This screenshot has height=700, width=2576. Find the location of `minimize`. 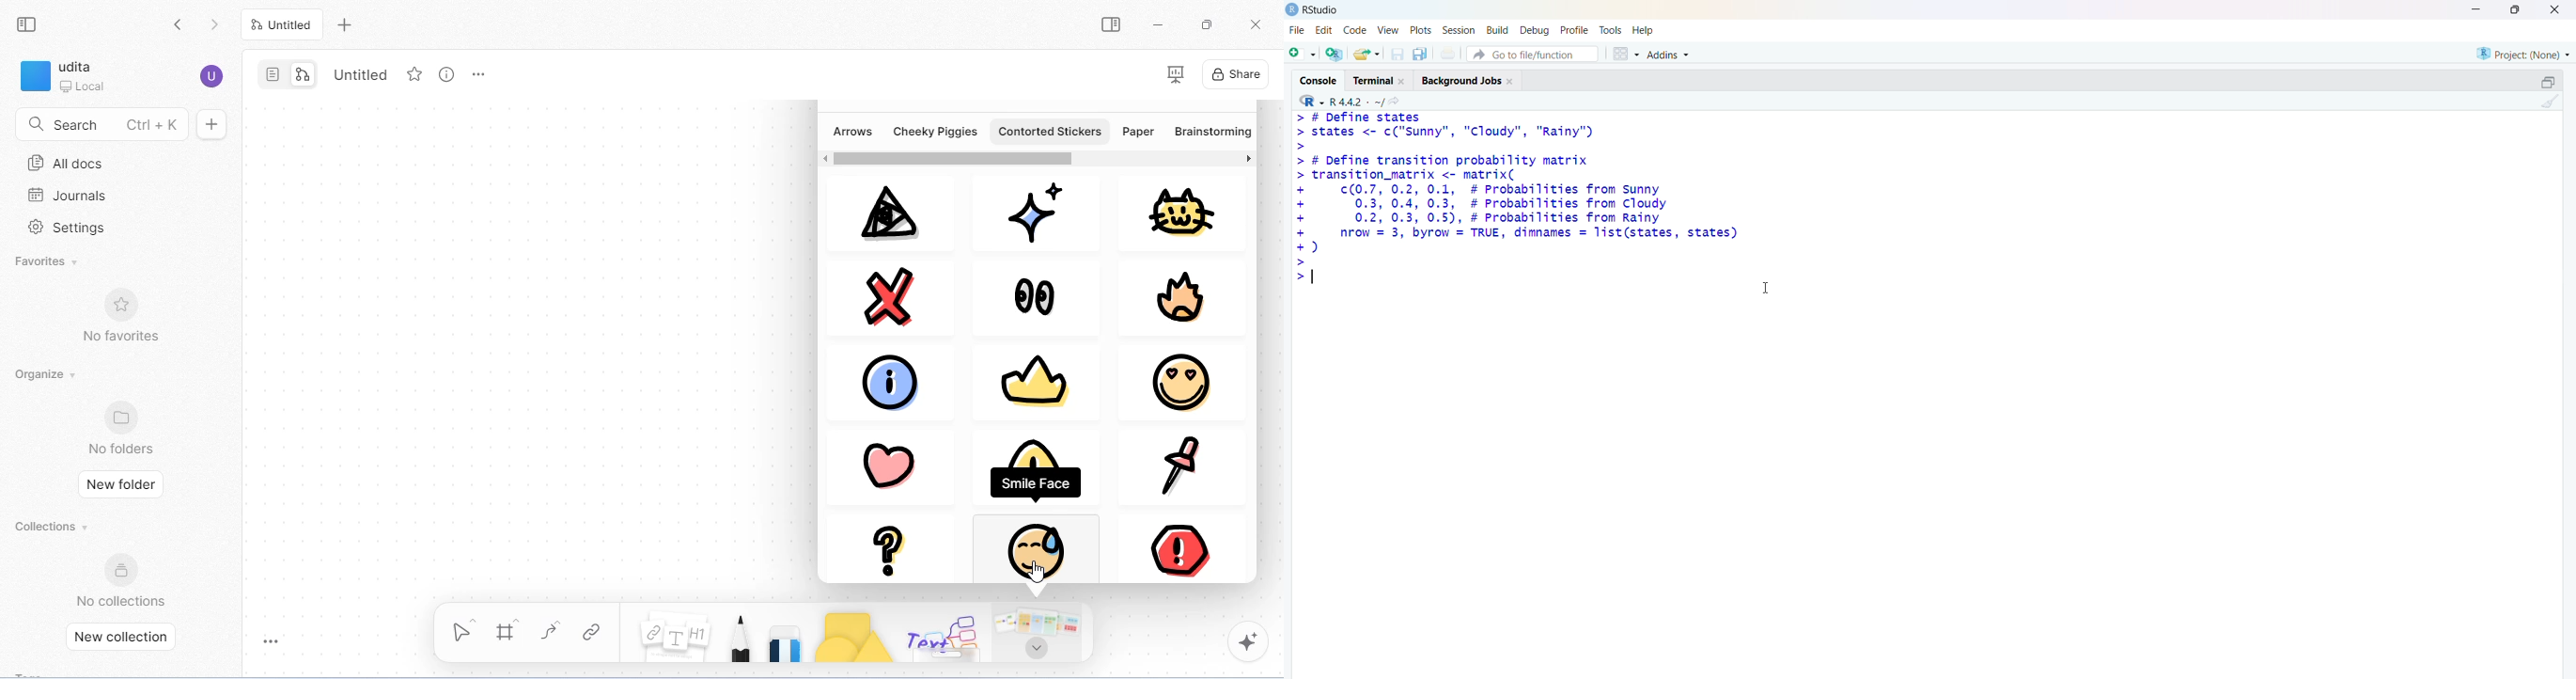

minimize is located at coordinates (2473, 9).